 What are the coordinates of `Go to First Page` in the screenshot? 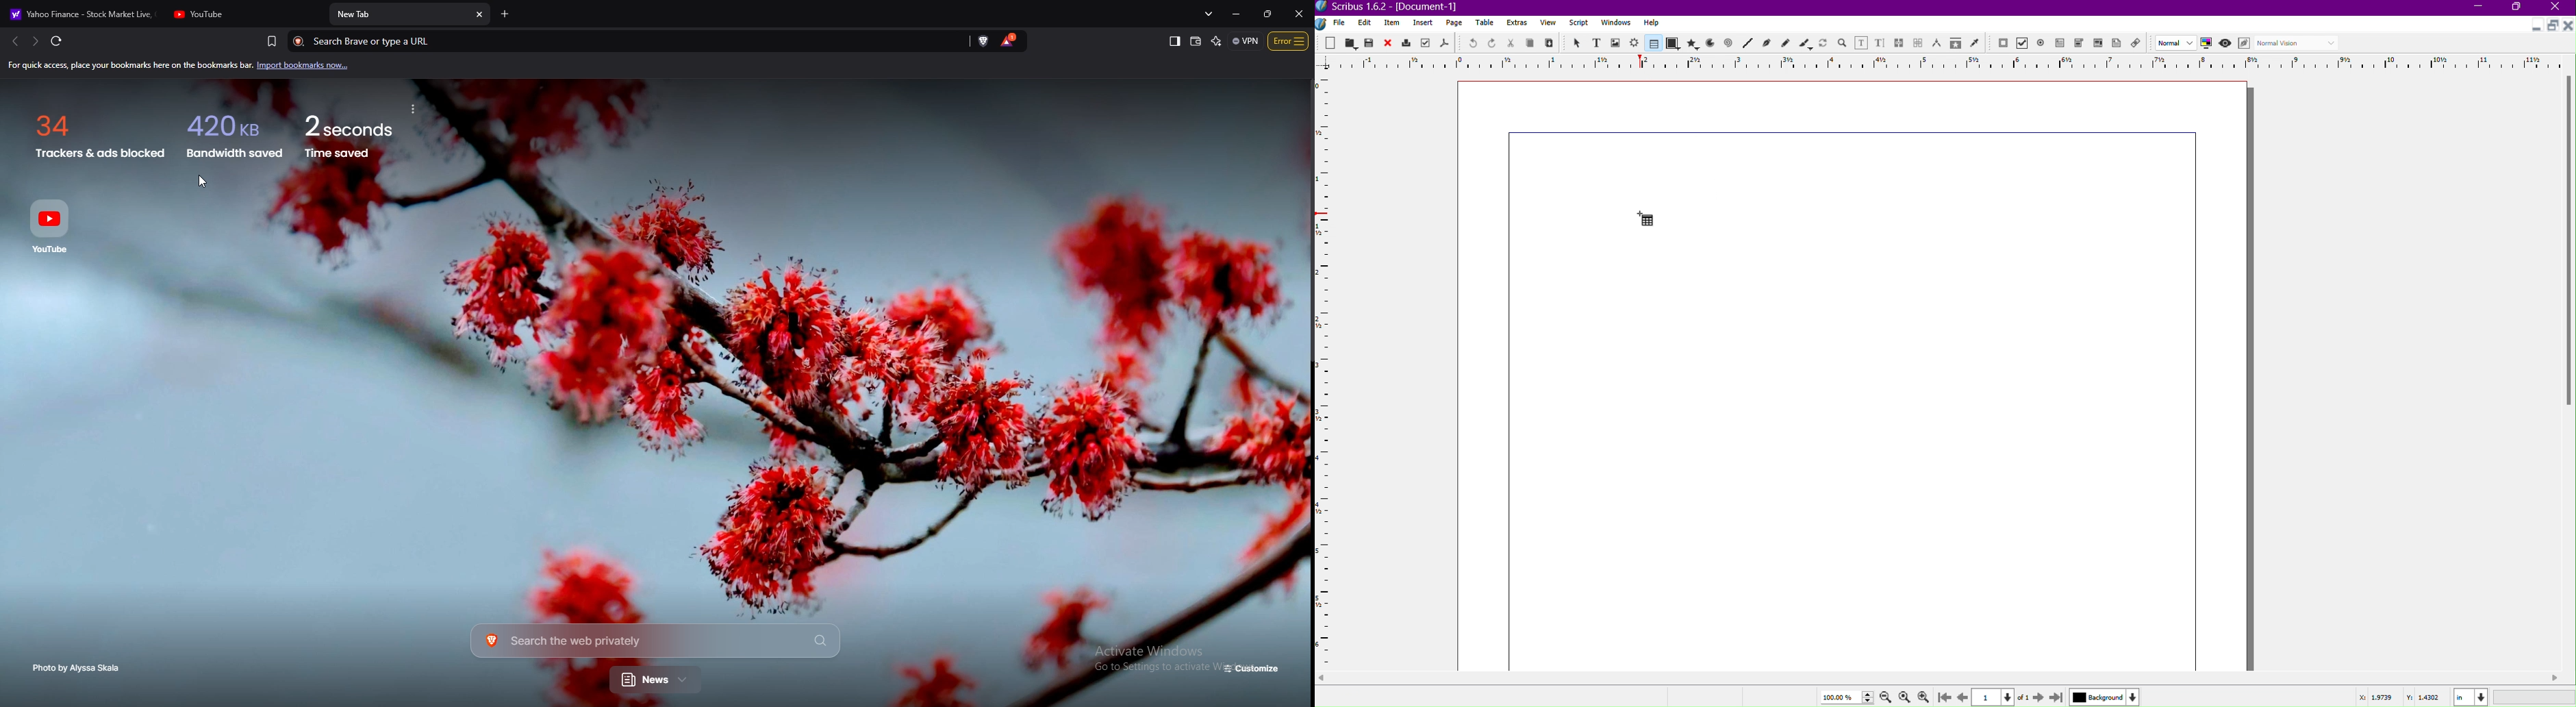 It's located at (1947, 696).